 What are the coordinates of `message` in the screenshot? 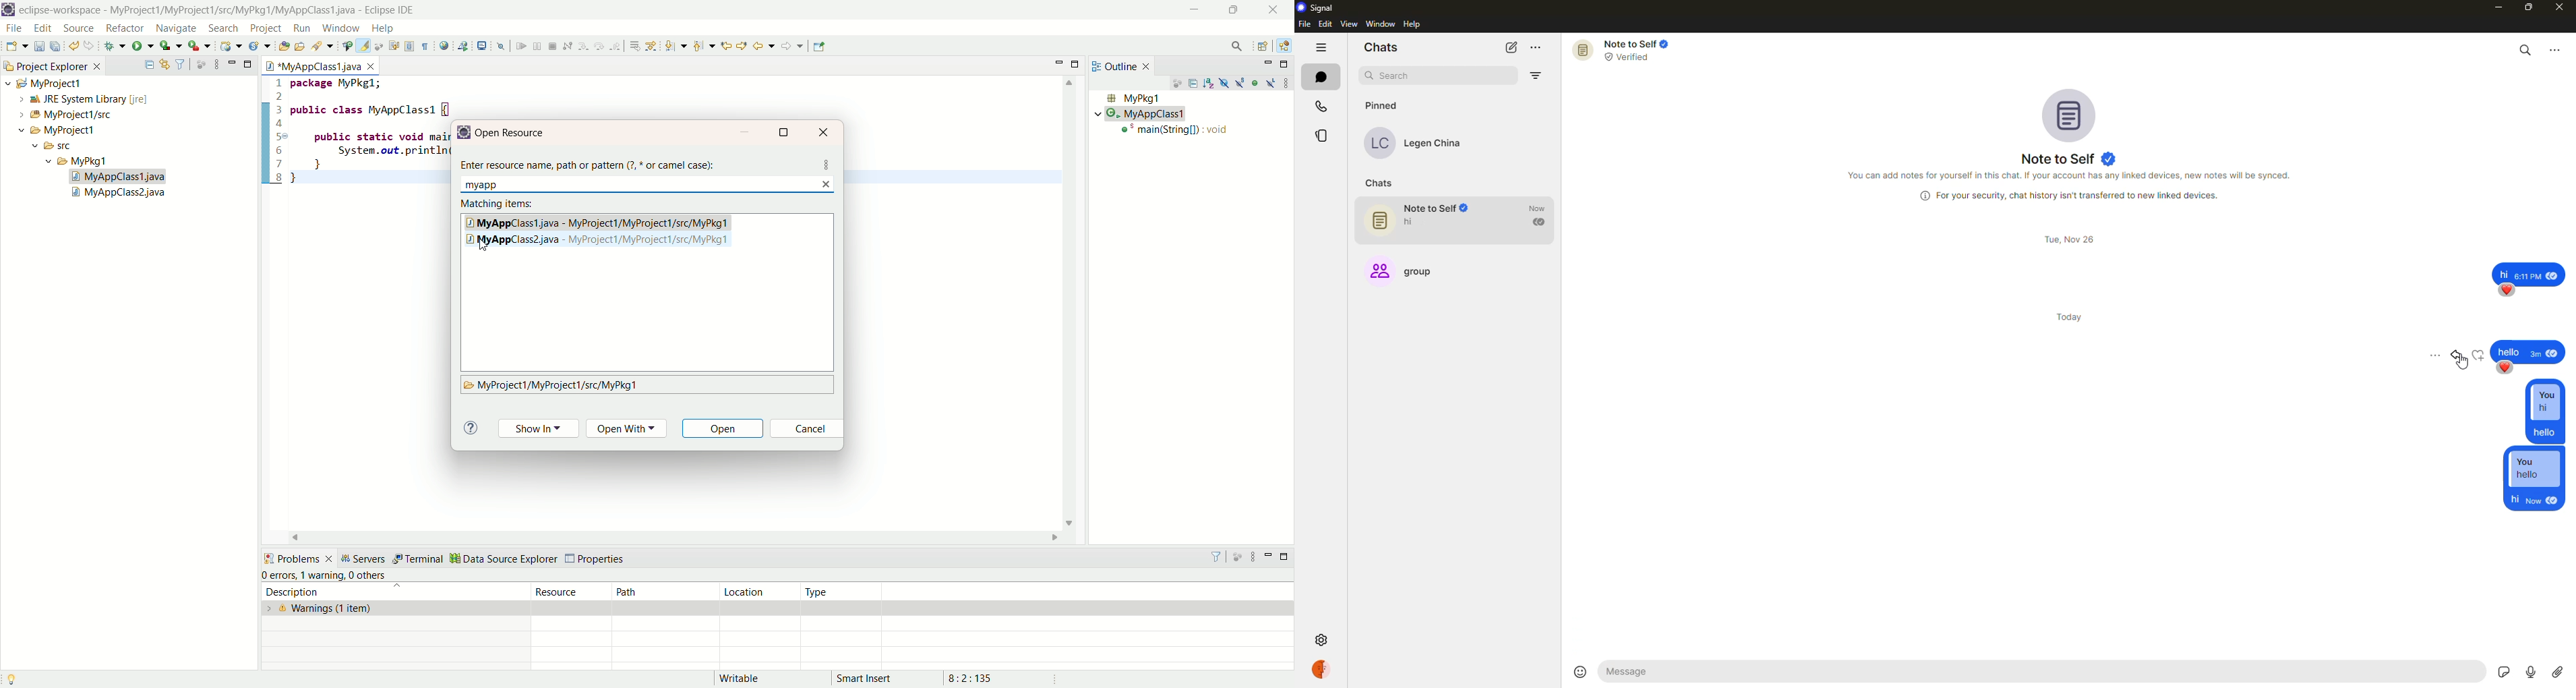 It's located at (2530, 351).